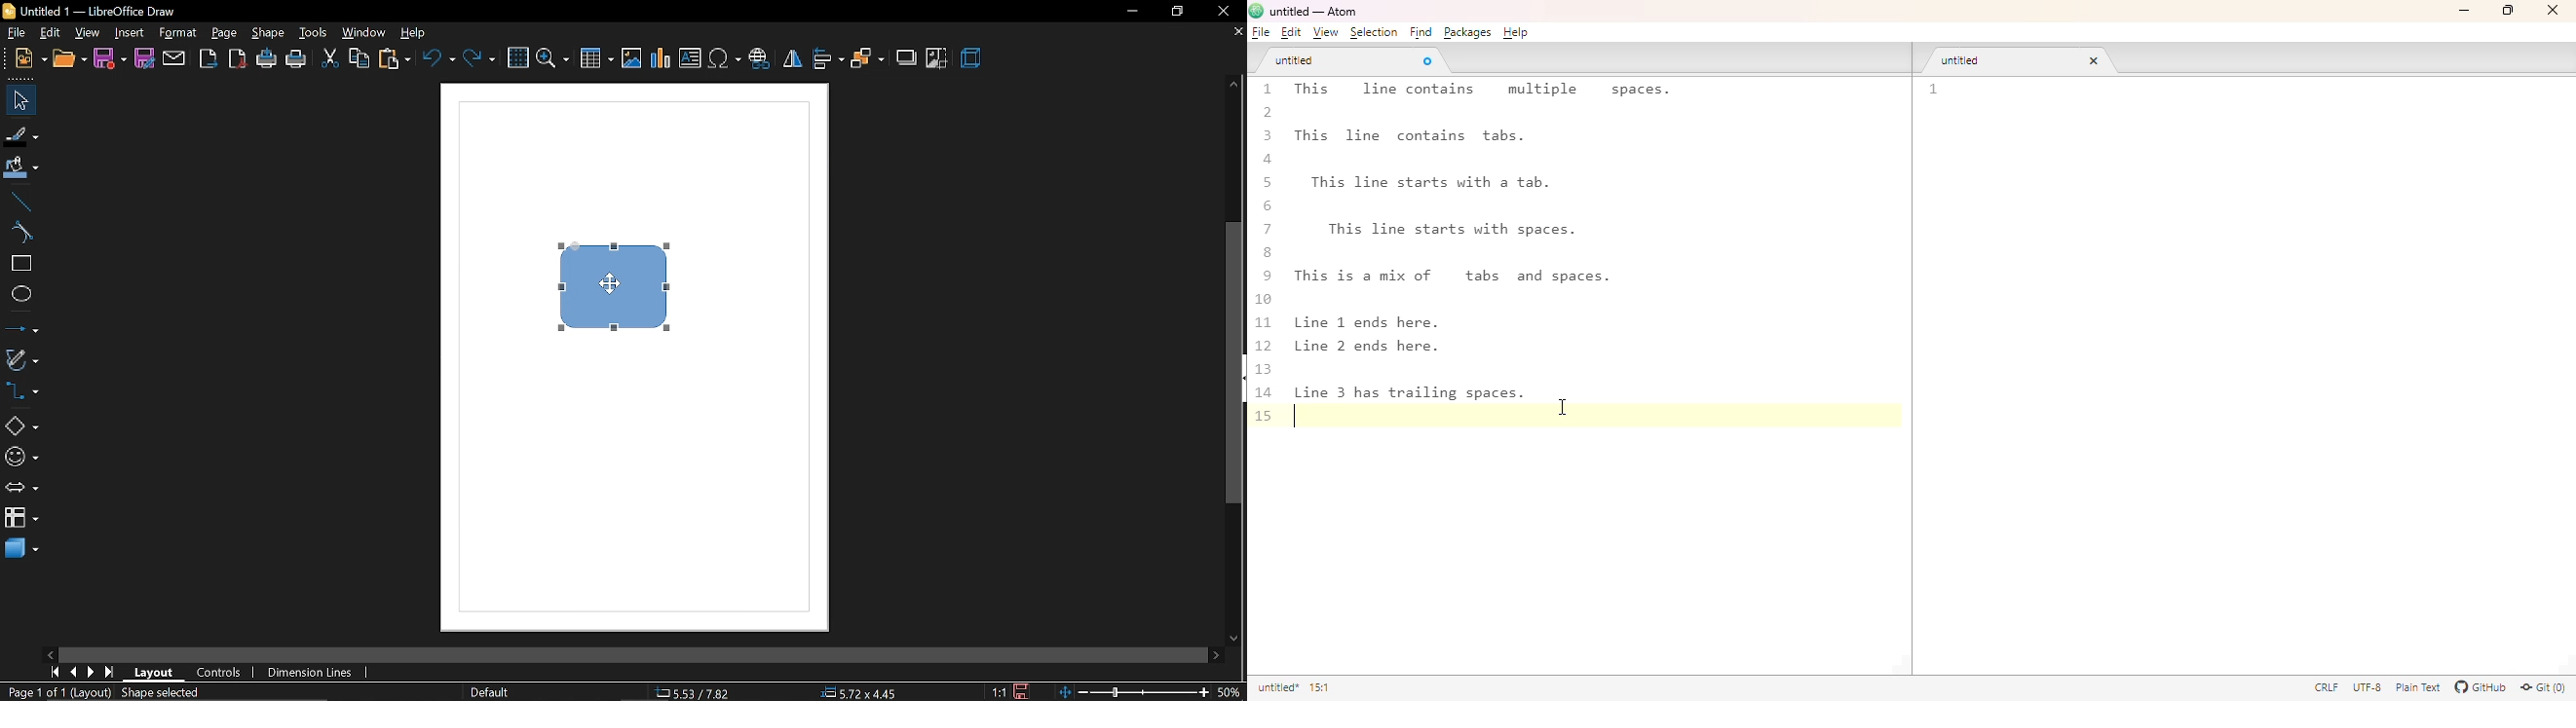 The height and width of the screenshot is (728, 2576). Describe the element at coordinates (144, 59) in the screenshot. I see `save as` at that location.